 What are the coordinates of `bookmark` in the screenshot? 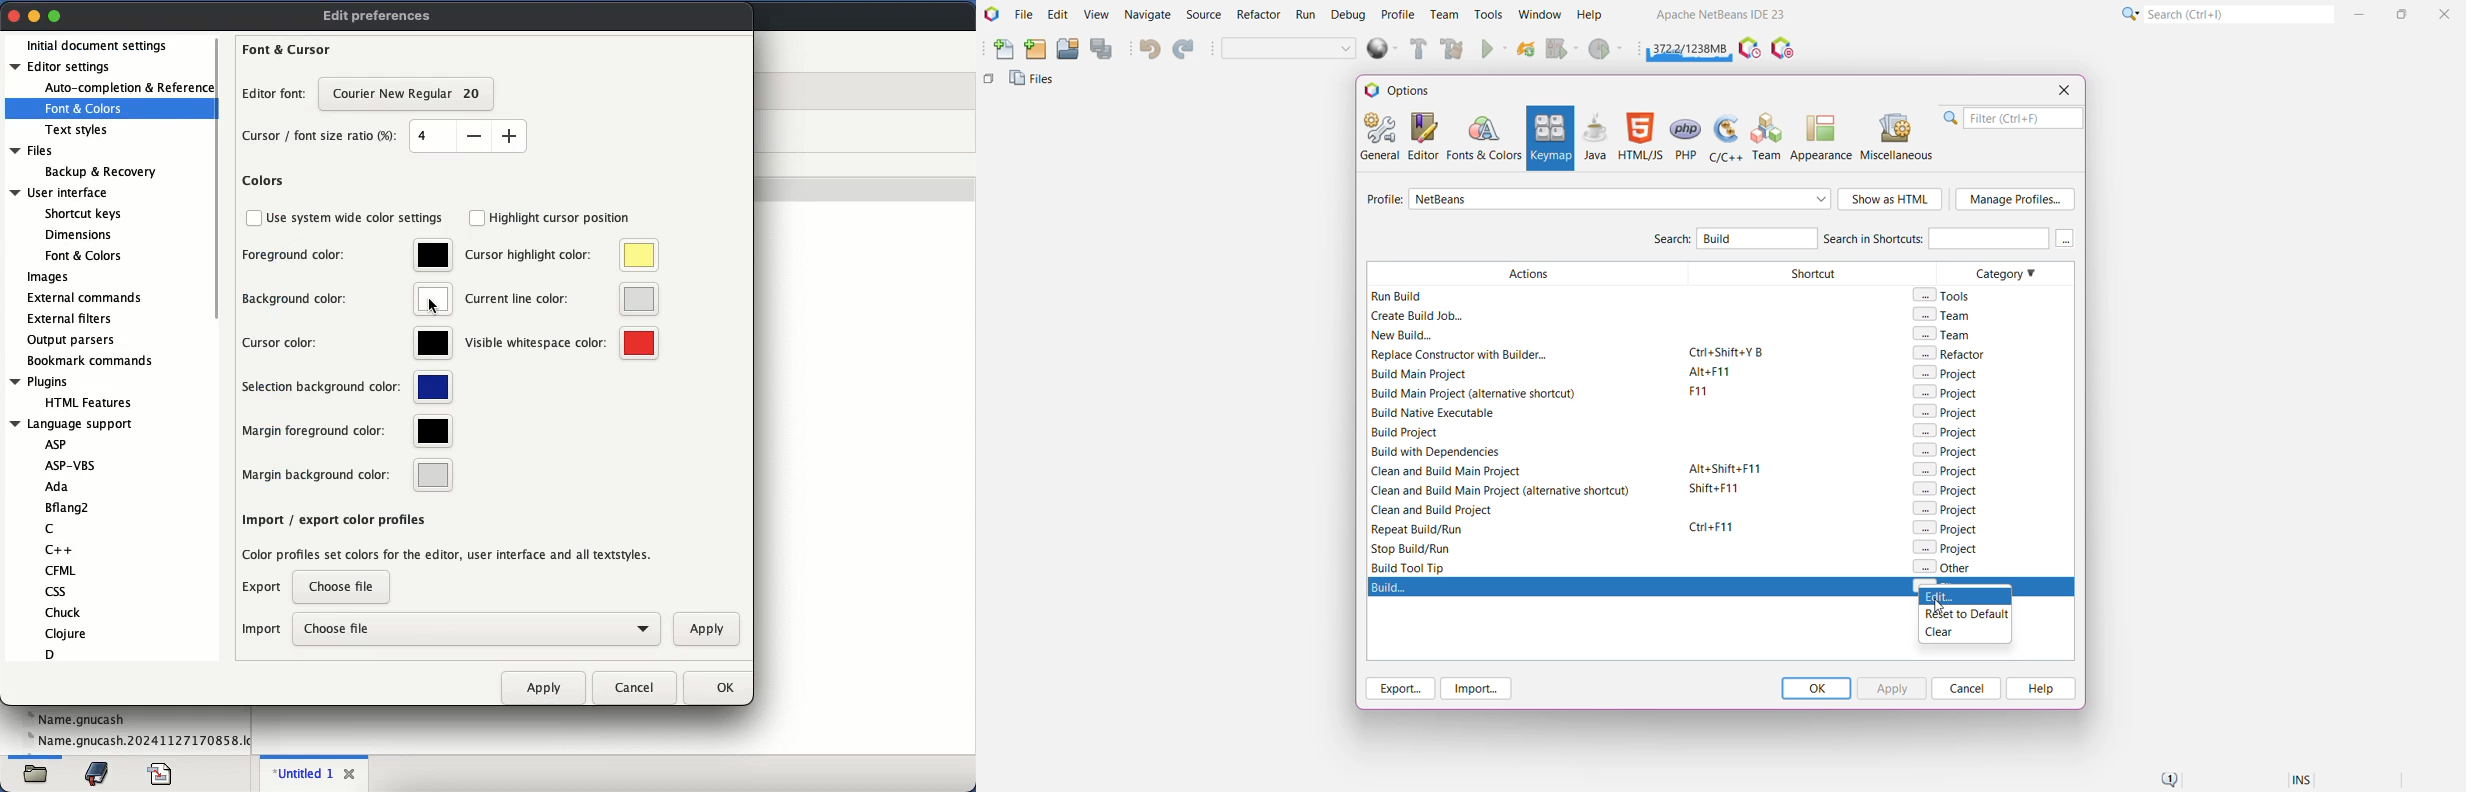 It's located at (99, 772).